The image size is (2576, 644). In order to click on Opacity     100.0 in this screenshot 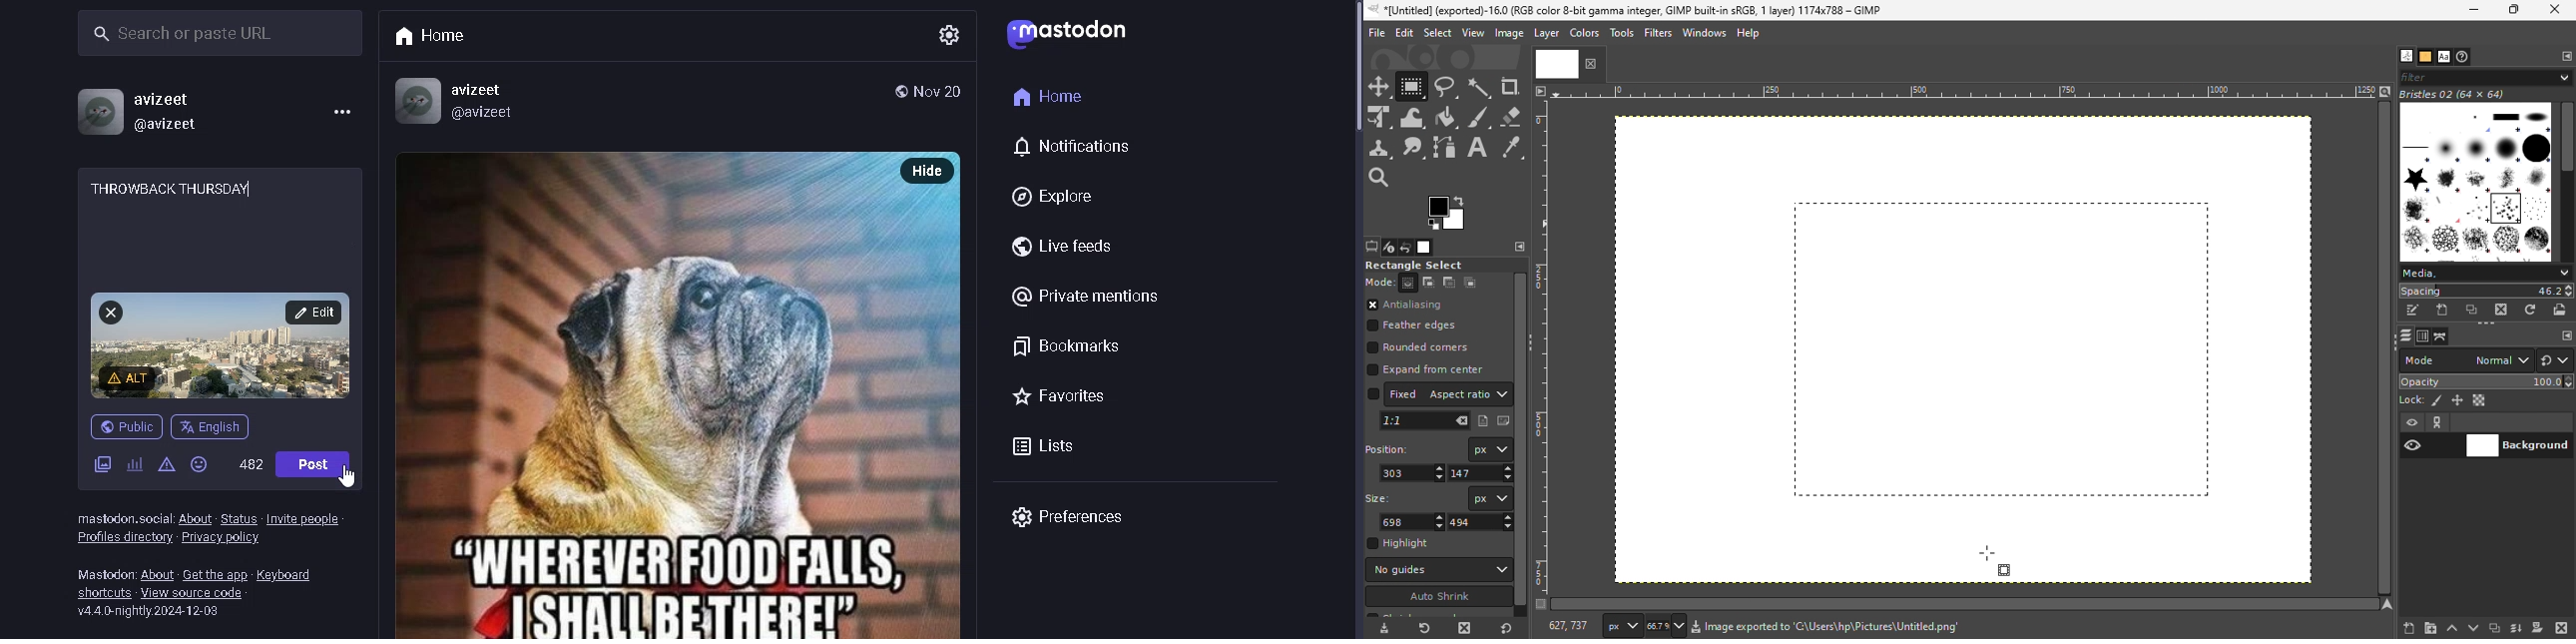, I will do `click(2488, 381)`.